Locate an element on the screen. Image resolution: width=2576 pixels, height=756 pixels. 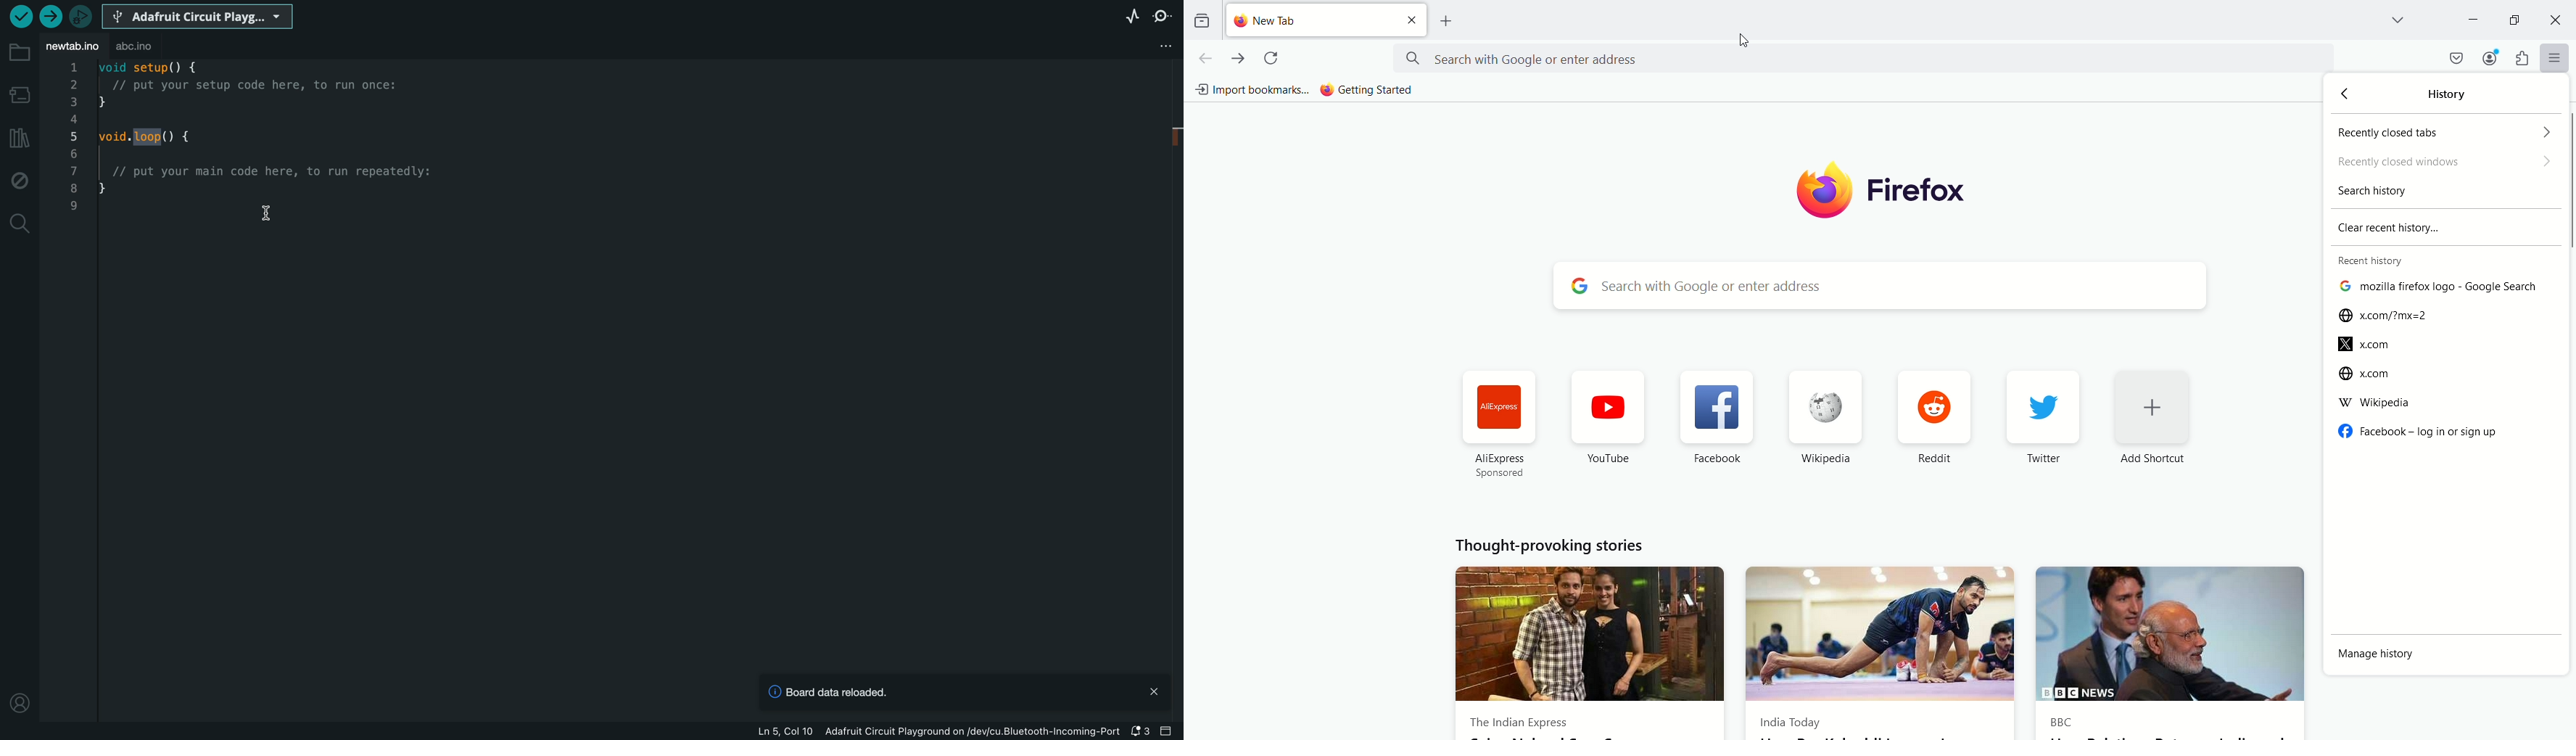
account is located at coordinates (2490, 57).